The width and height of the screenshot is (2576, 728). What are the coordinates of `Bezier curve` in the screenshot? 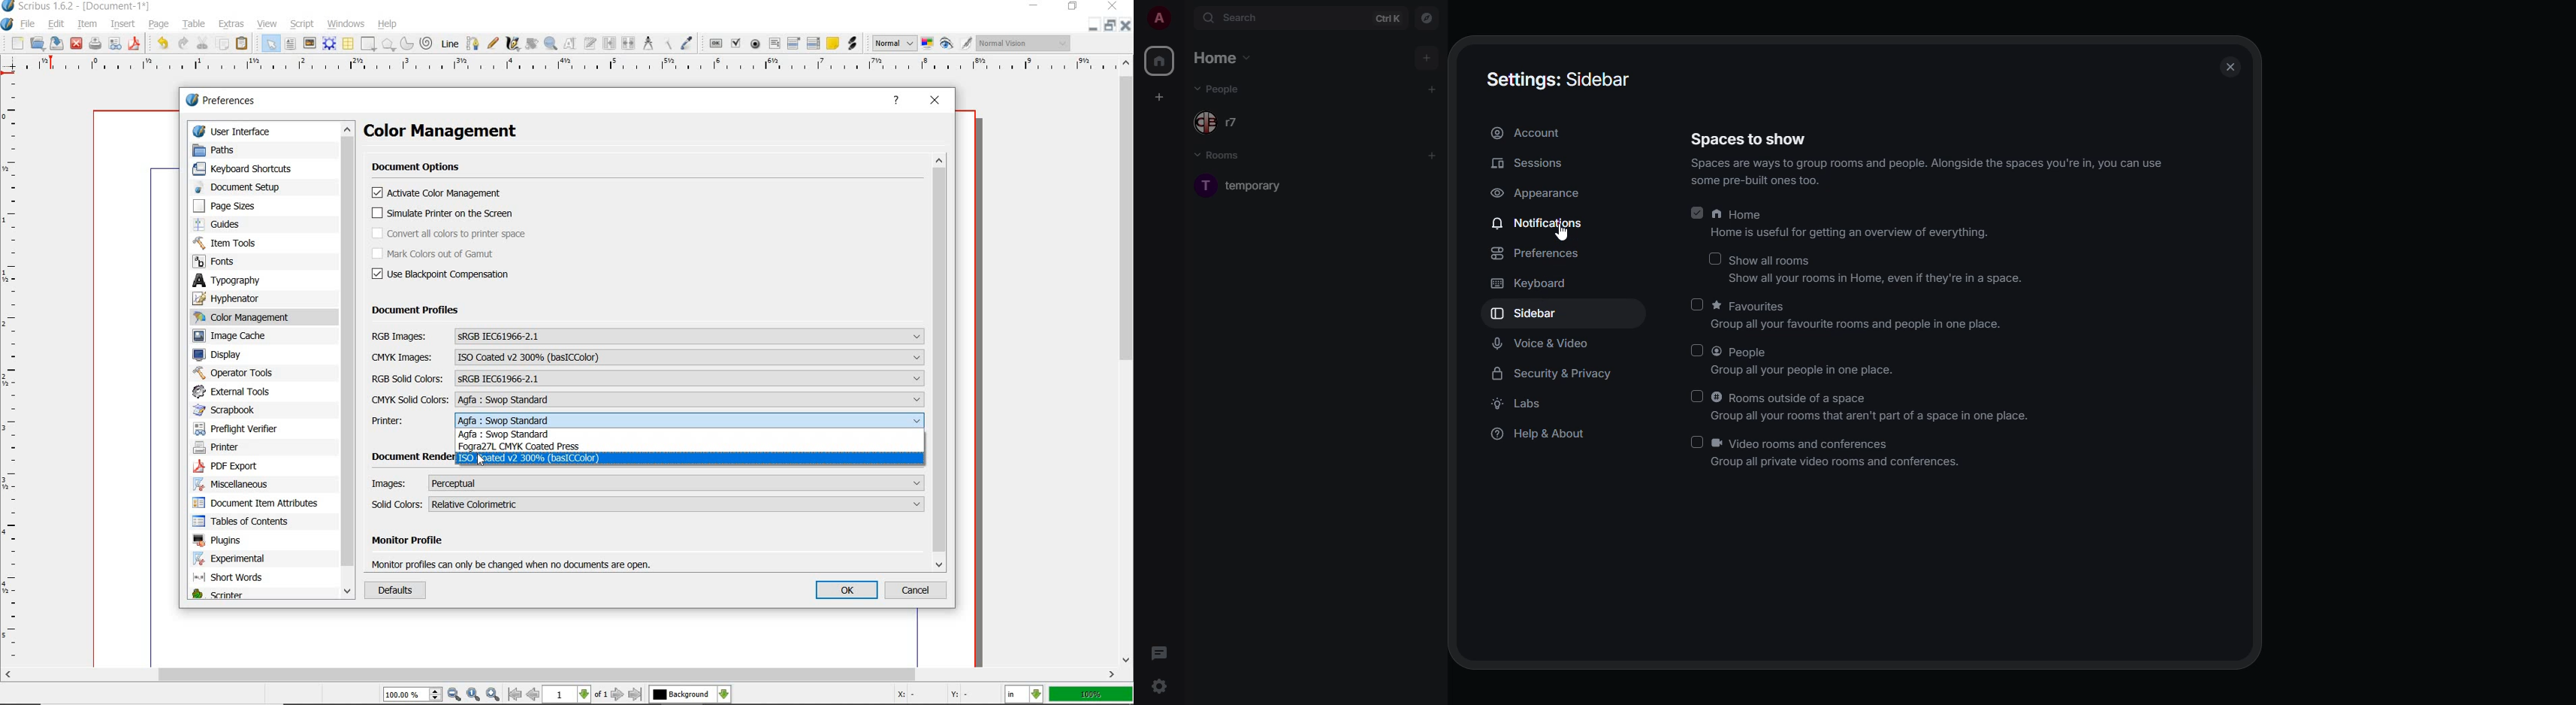 It's located at (472, 43).